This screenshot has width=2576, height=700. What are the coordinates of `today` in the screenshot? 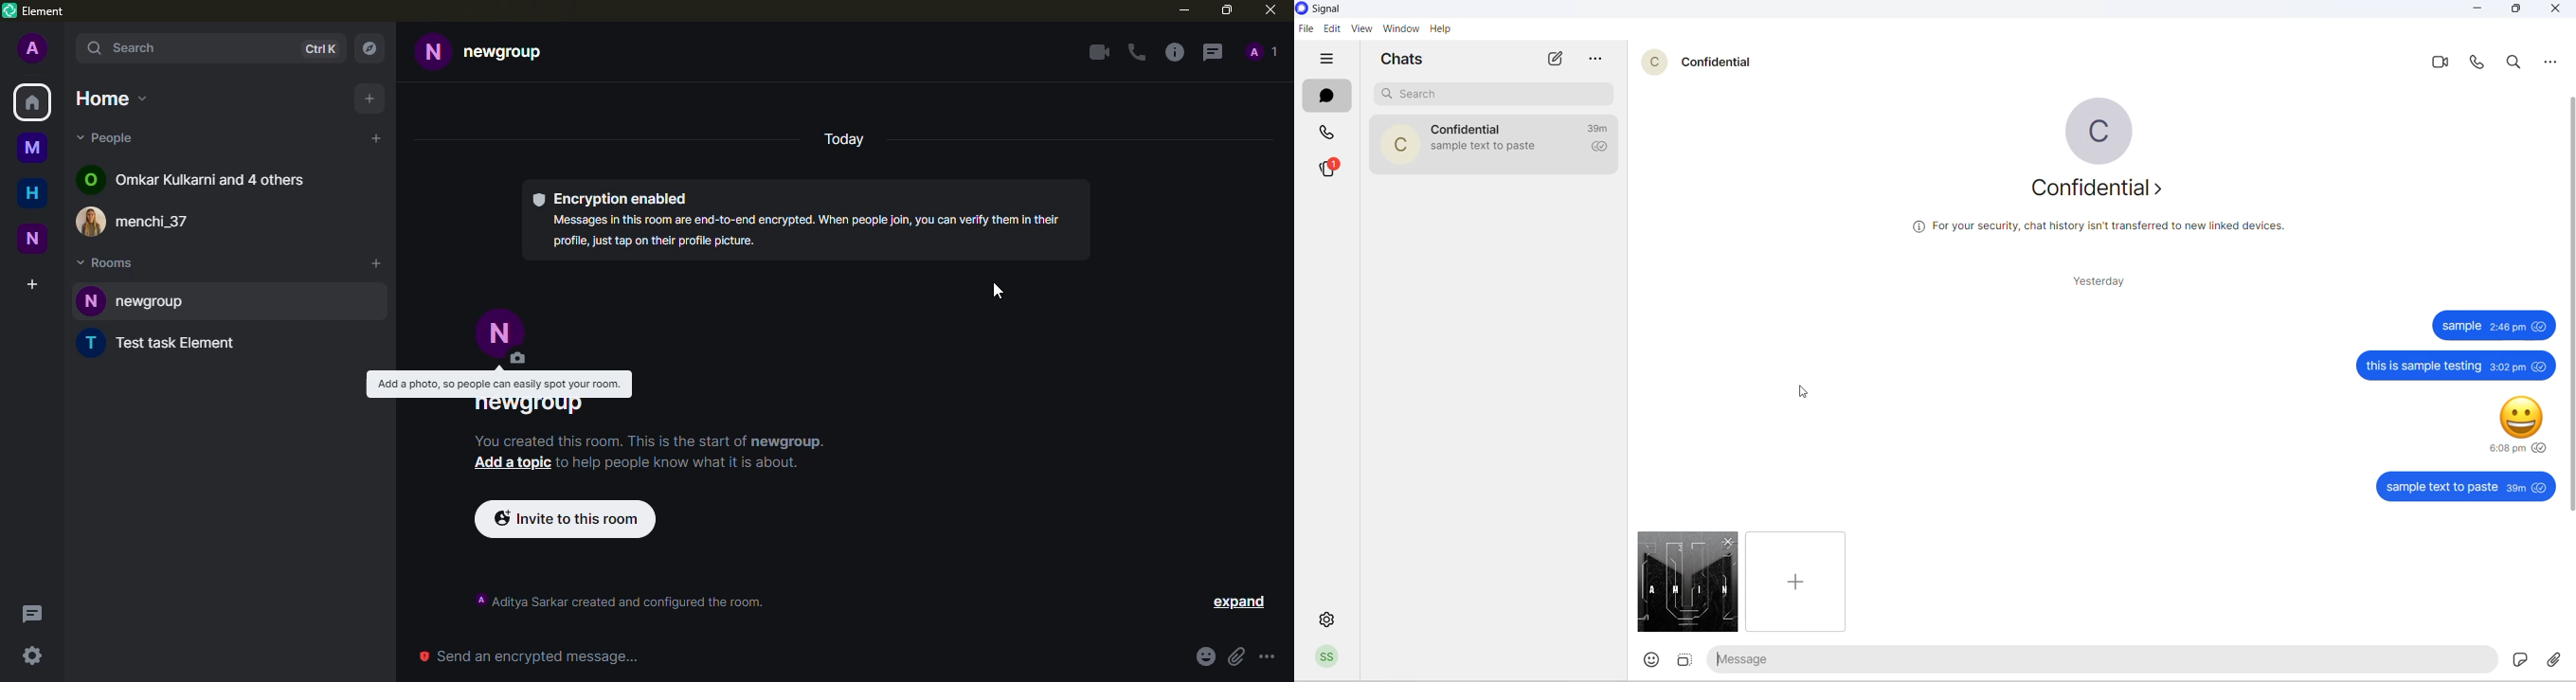 It's located at (844, 139).